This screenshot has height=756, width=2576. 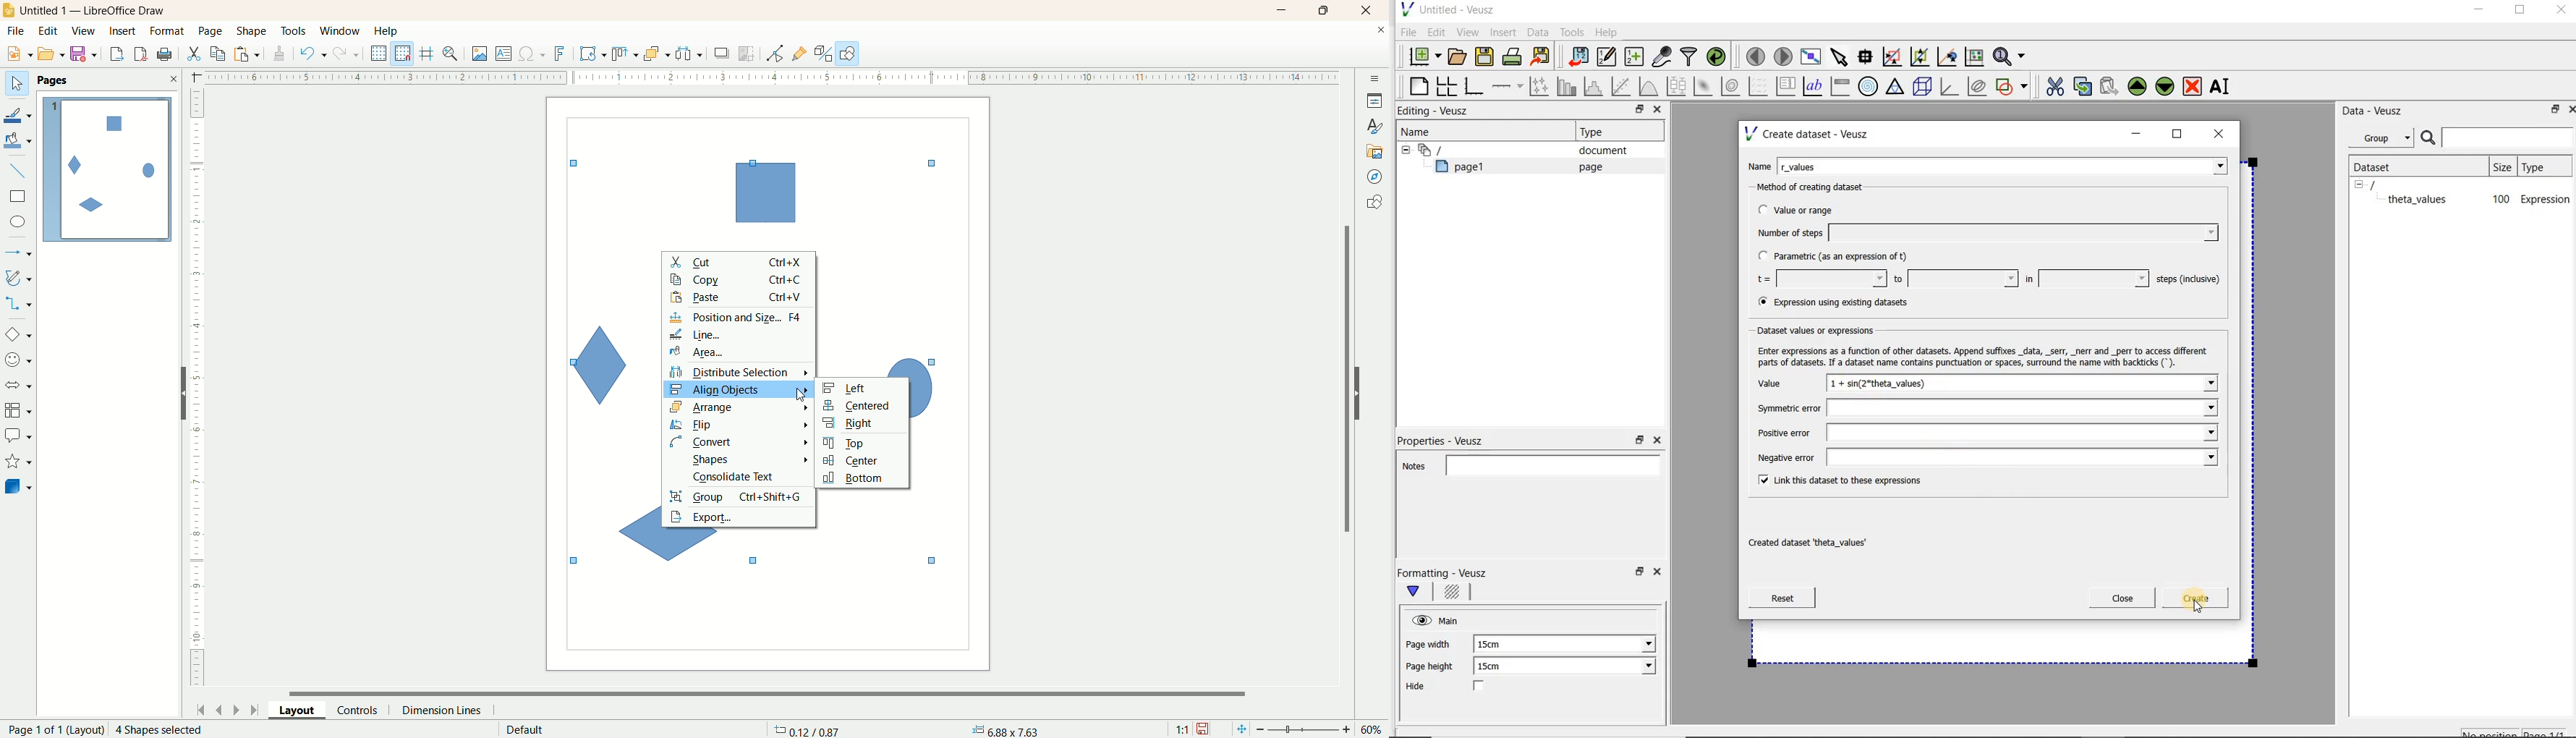 What do you see at coordinates (2498, 136) in the screenshot?
I see `Search bar` at bounding box center [2498, 136].